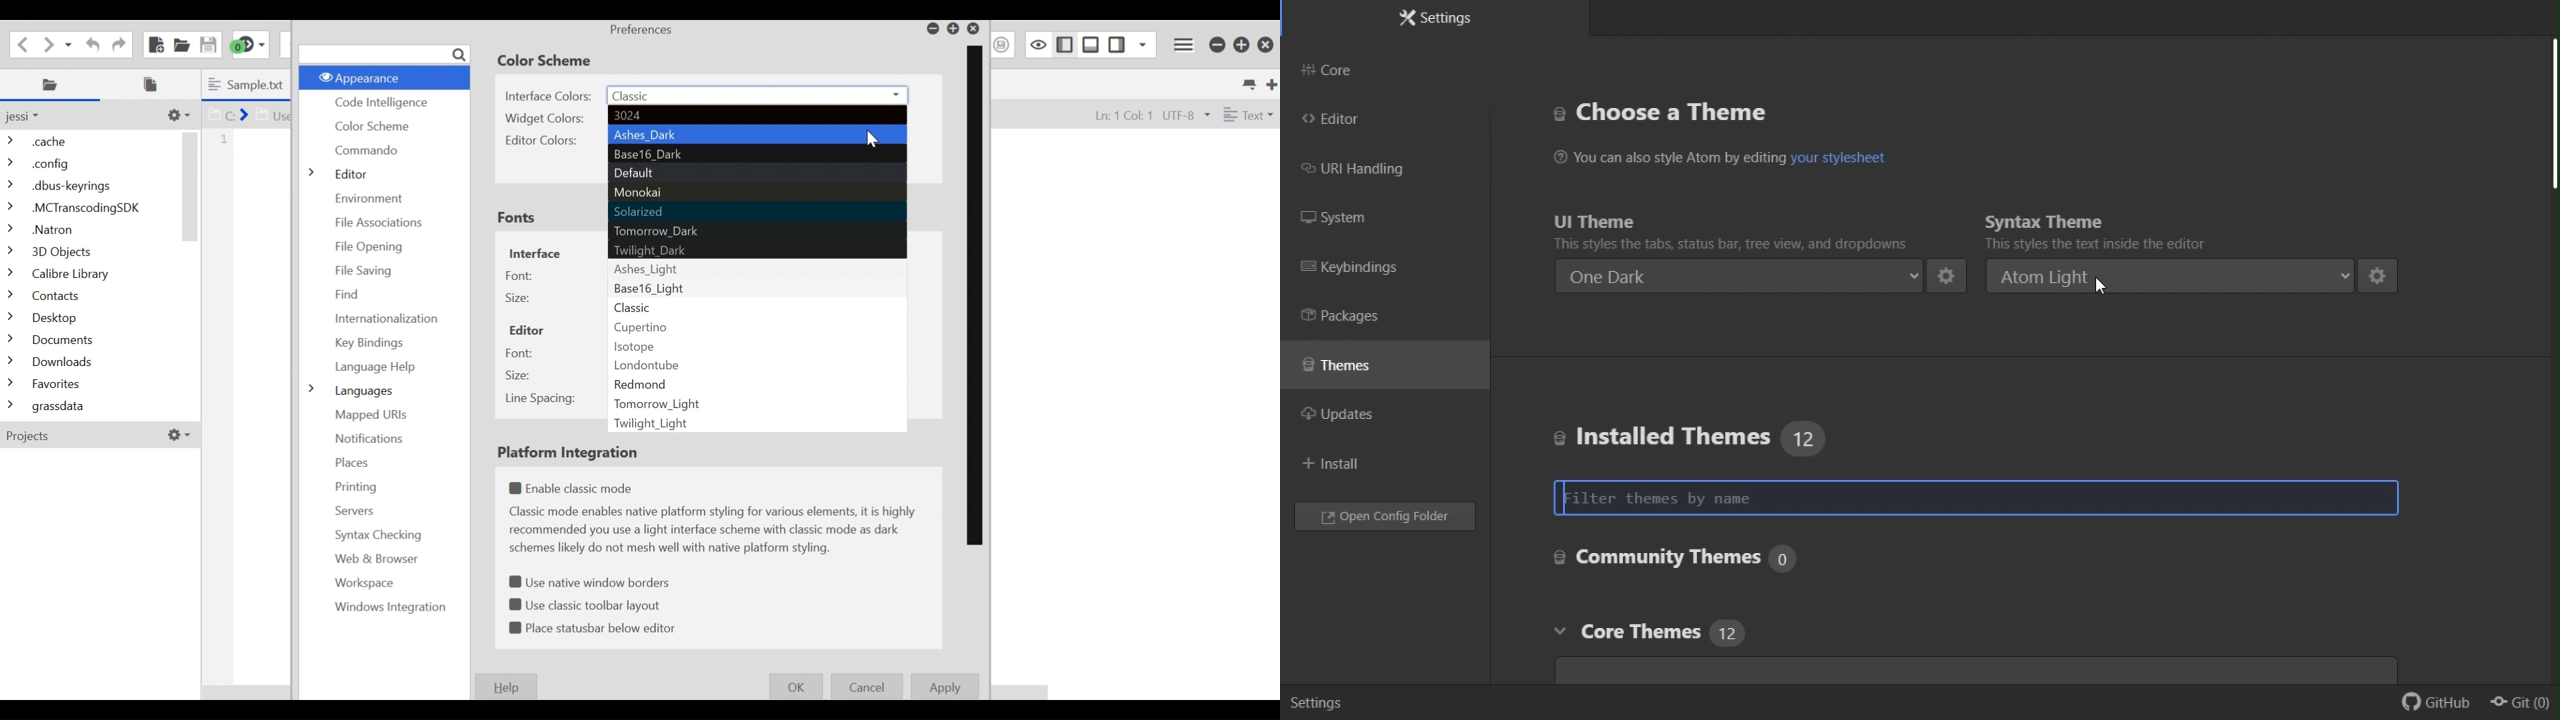  What do you see at coordinates (1352, 417) in the screenshot?
I see `updates` at bounding box center [1352, 417].